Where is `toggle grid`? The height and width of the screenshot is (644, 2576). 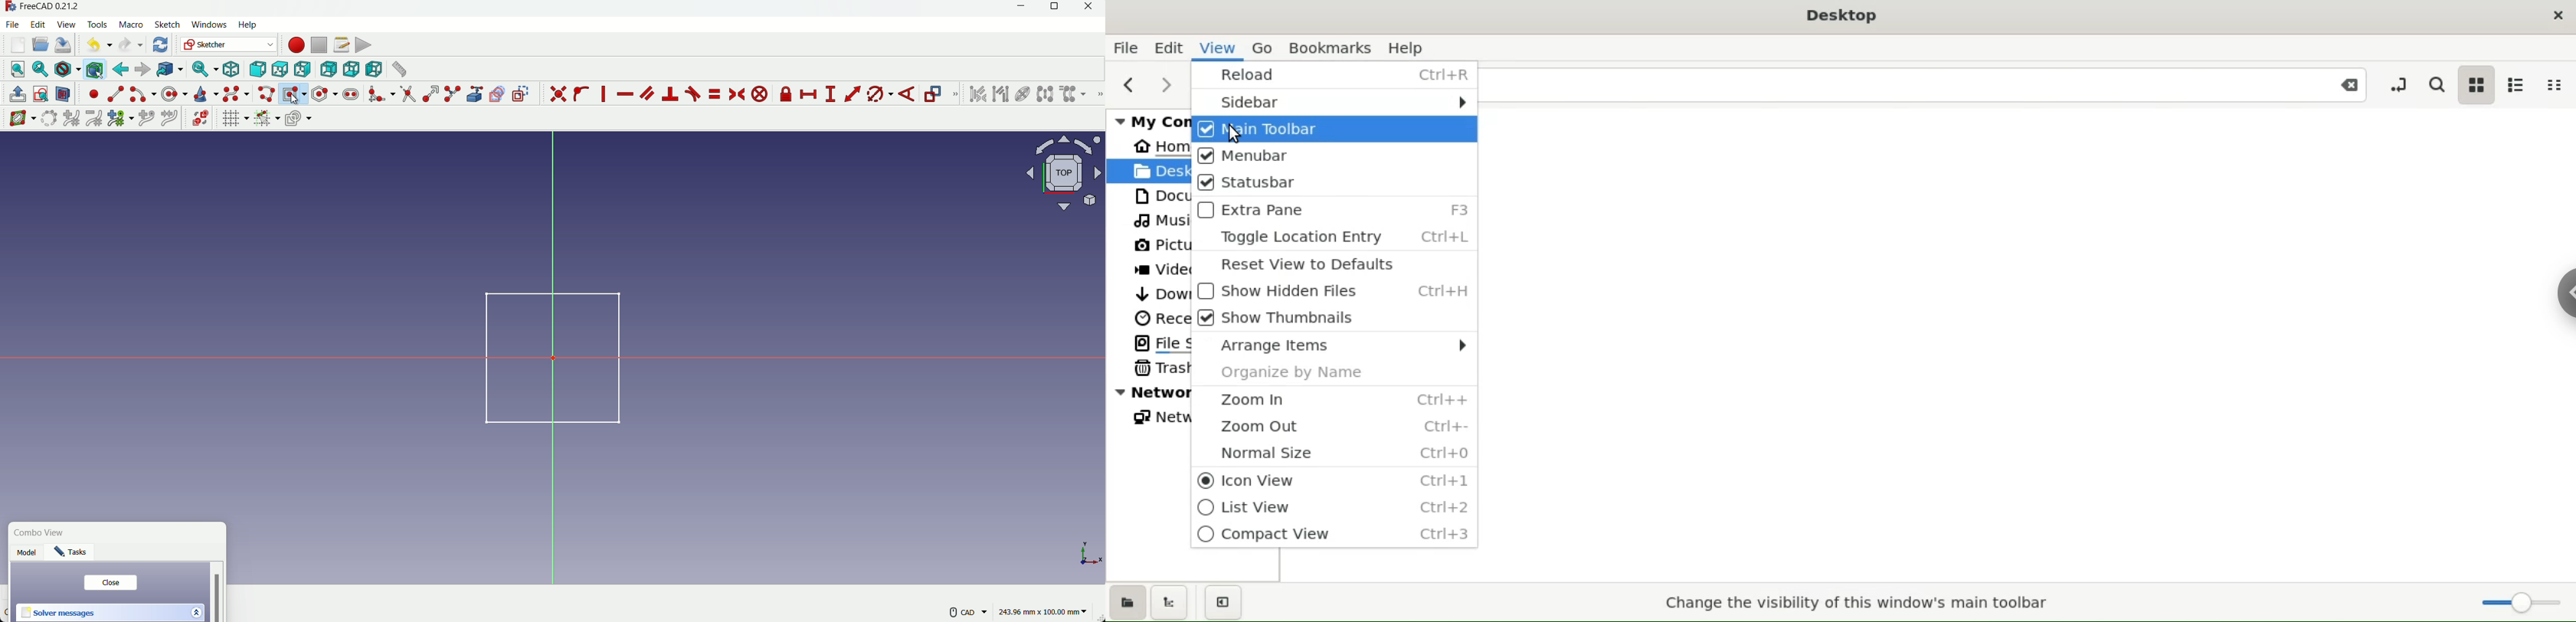
toggle grid is located at coordinates (235, 118).